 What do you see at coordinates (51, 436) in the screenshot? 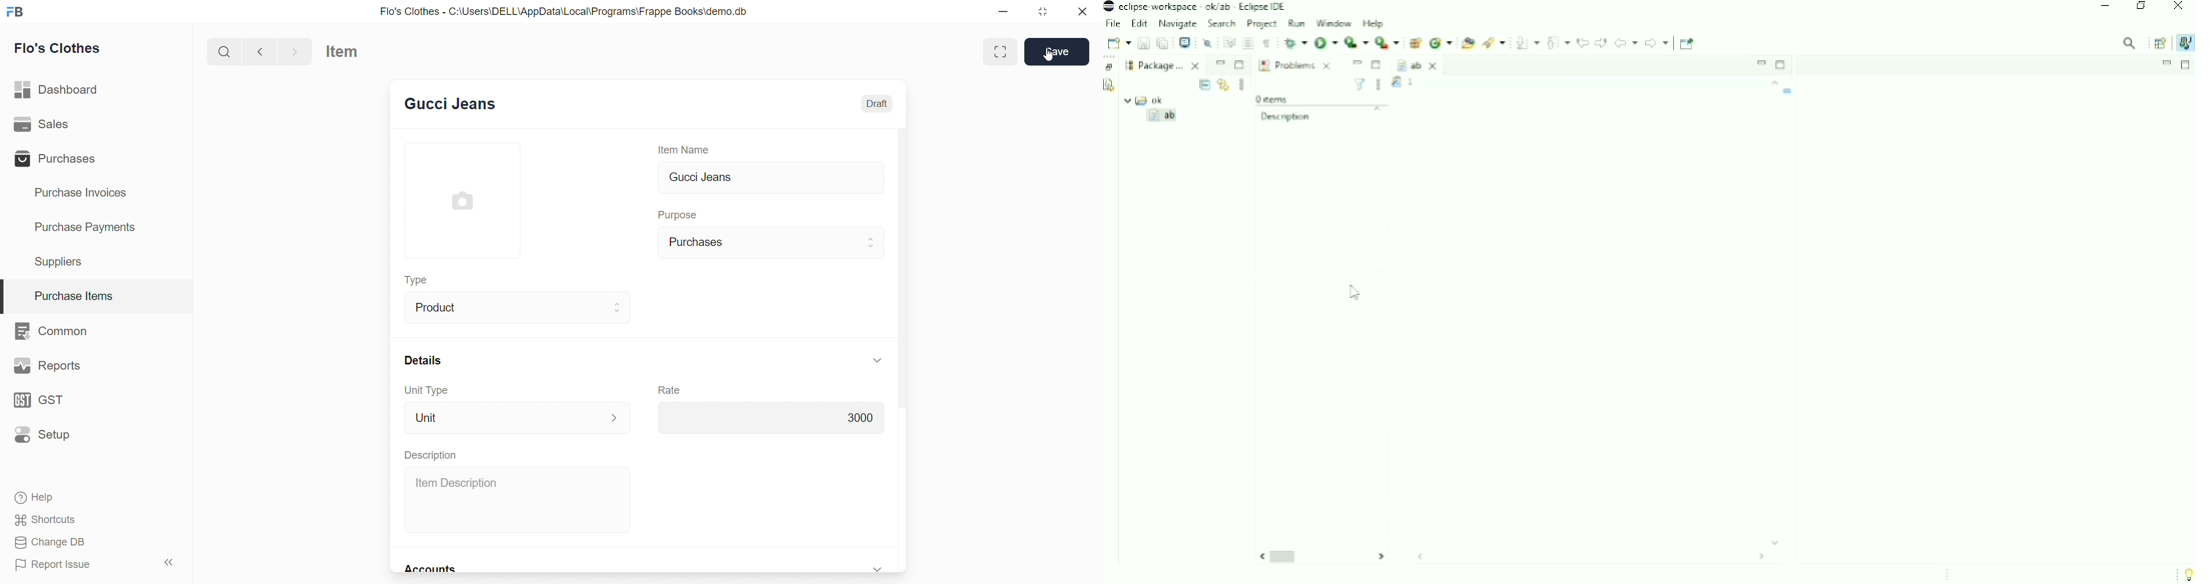
I see `Setup` at bounding box center [51, 436].